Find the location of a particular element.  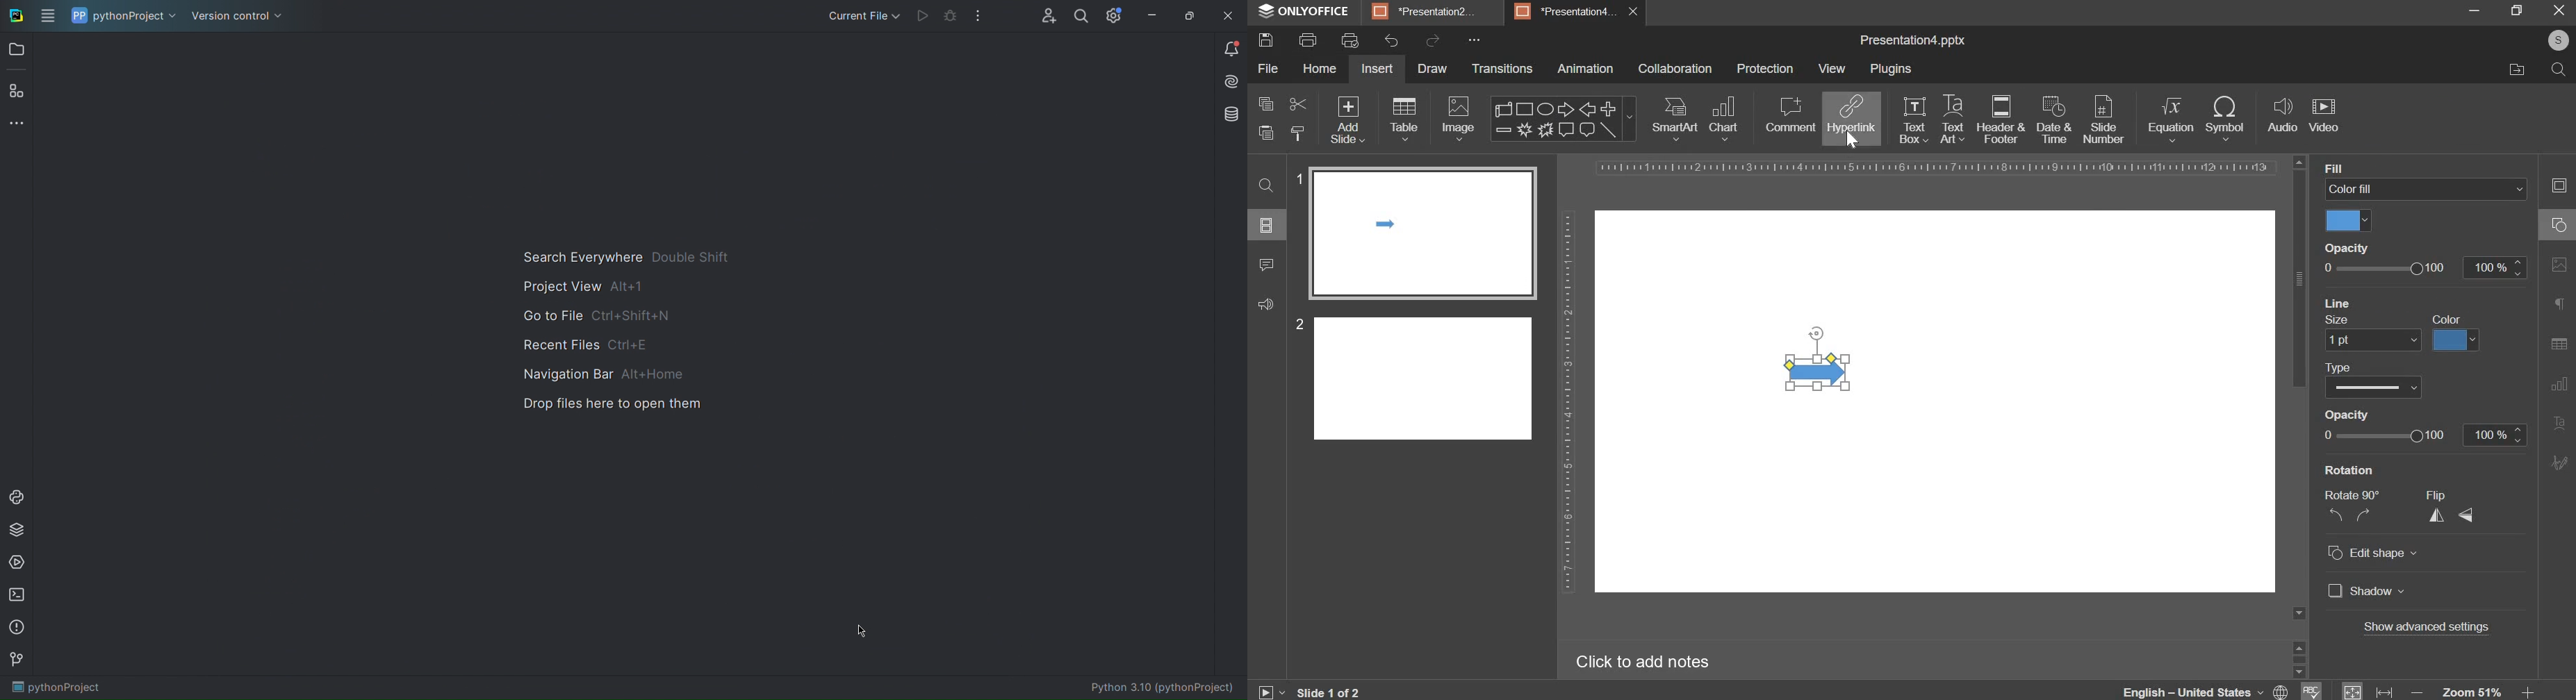

 is located at coordinates (2435, 628).